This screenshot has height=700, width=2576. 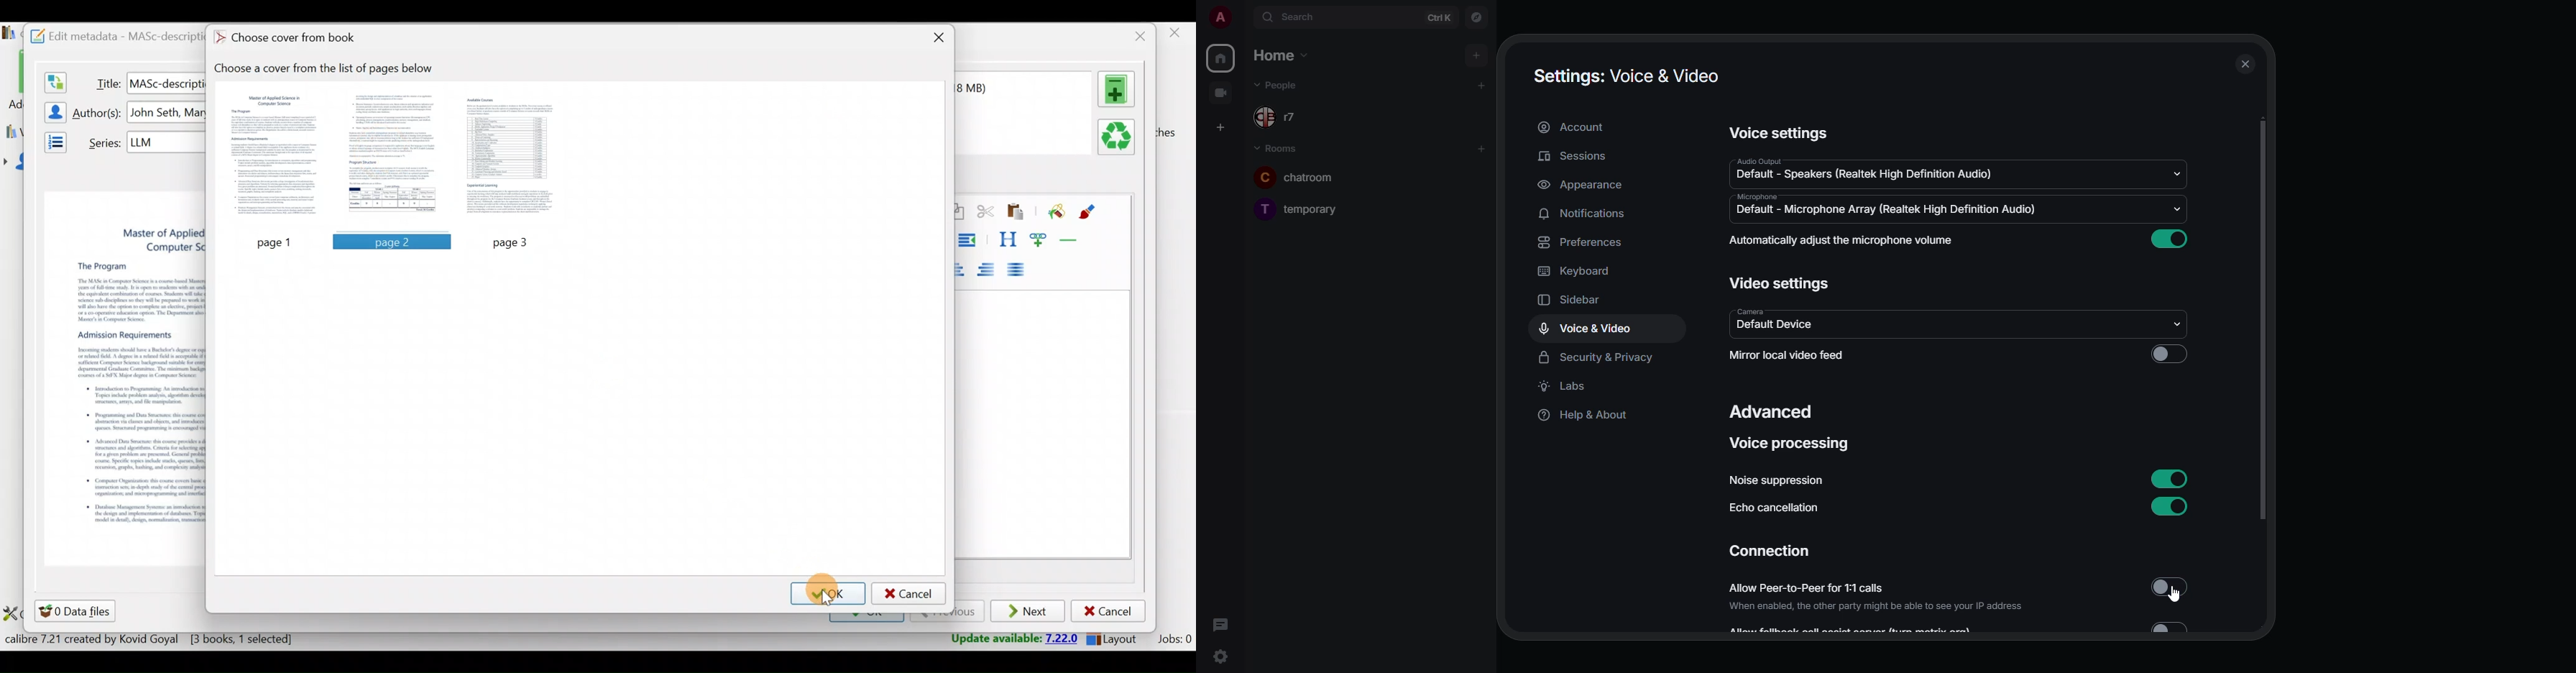 What do you see at coordinates (168, 113) in the screenshot?
I see `` at bounding box center [168, 113].